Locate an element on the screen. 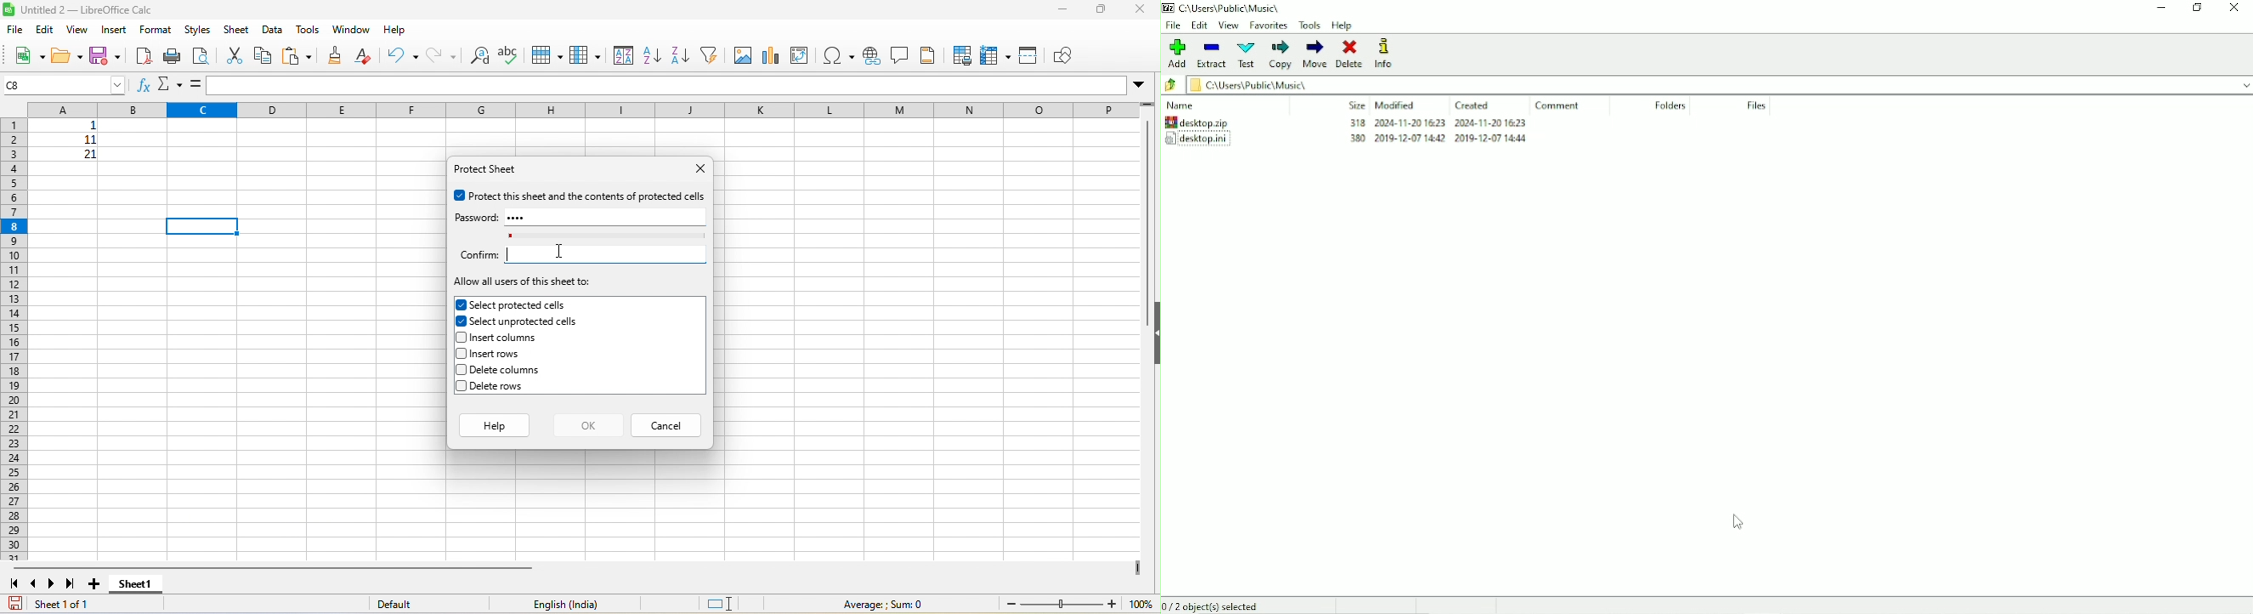 This screenshot has width=2268, height=616. spelling is located at coordinates (509, 54).